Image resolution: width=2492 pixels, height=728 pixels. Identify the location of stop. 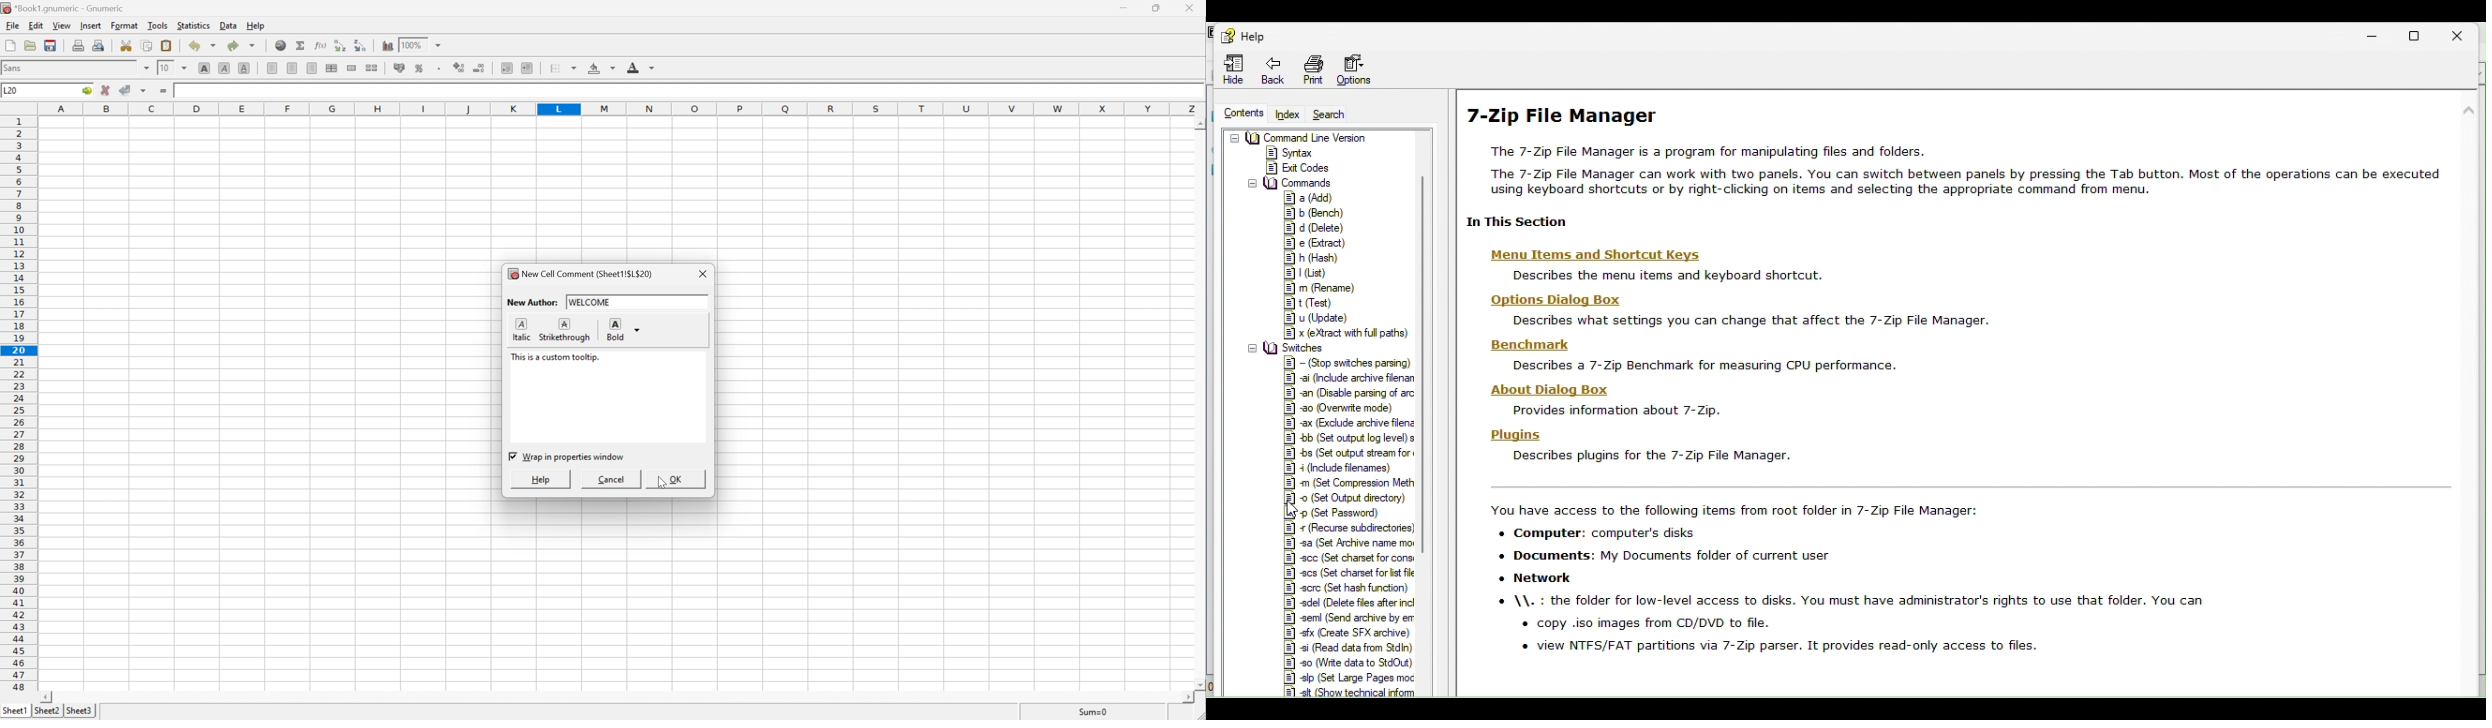
(1348, 363).